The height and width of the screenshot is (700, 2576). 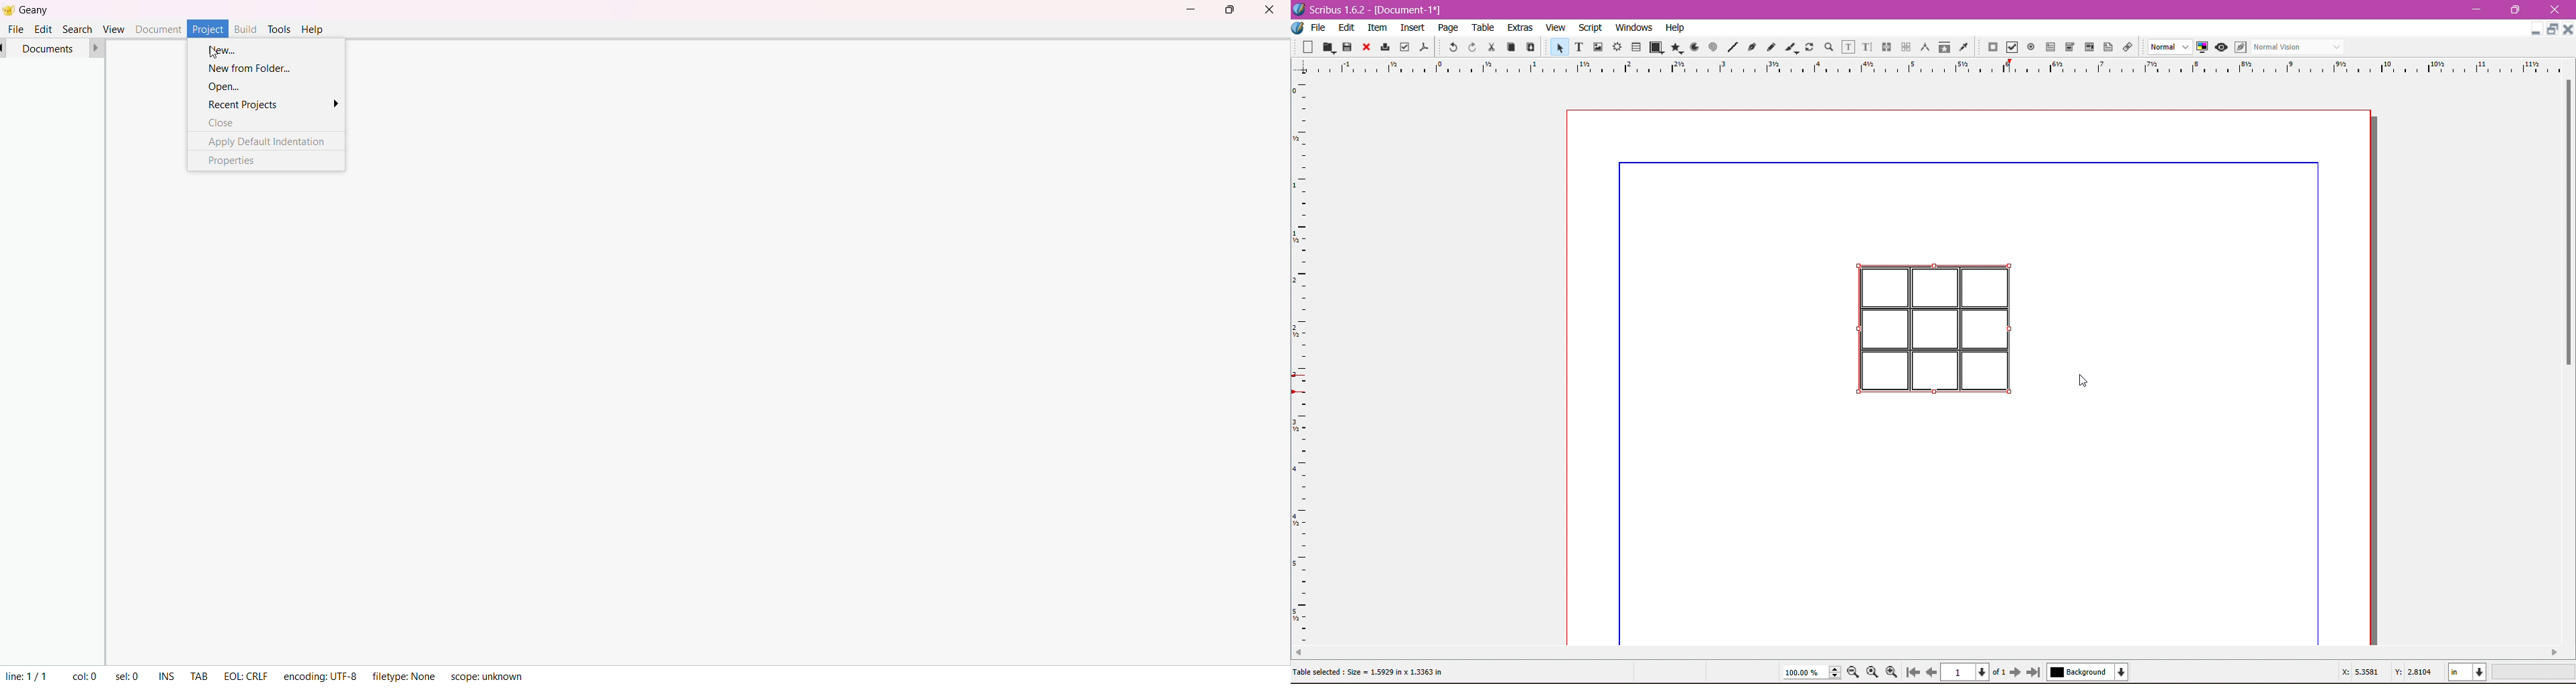 I want to click on Open, so click(x=1330, y=46).